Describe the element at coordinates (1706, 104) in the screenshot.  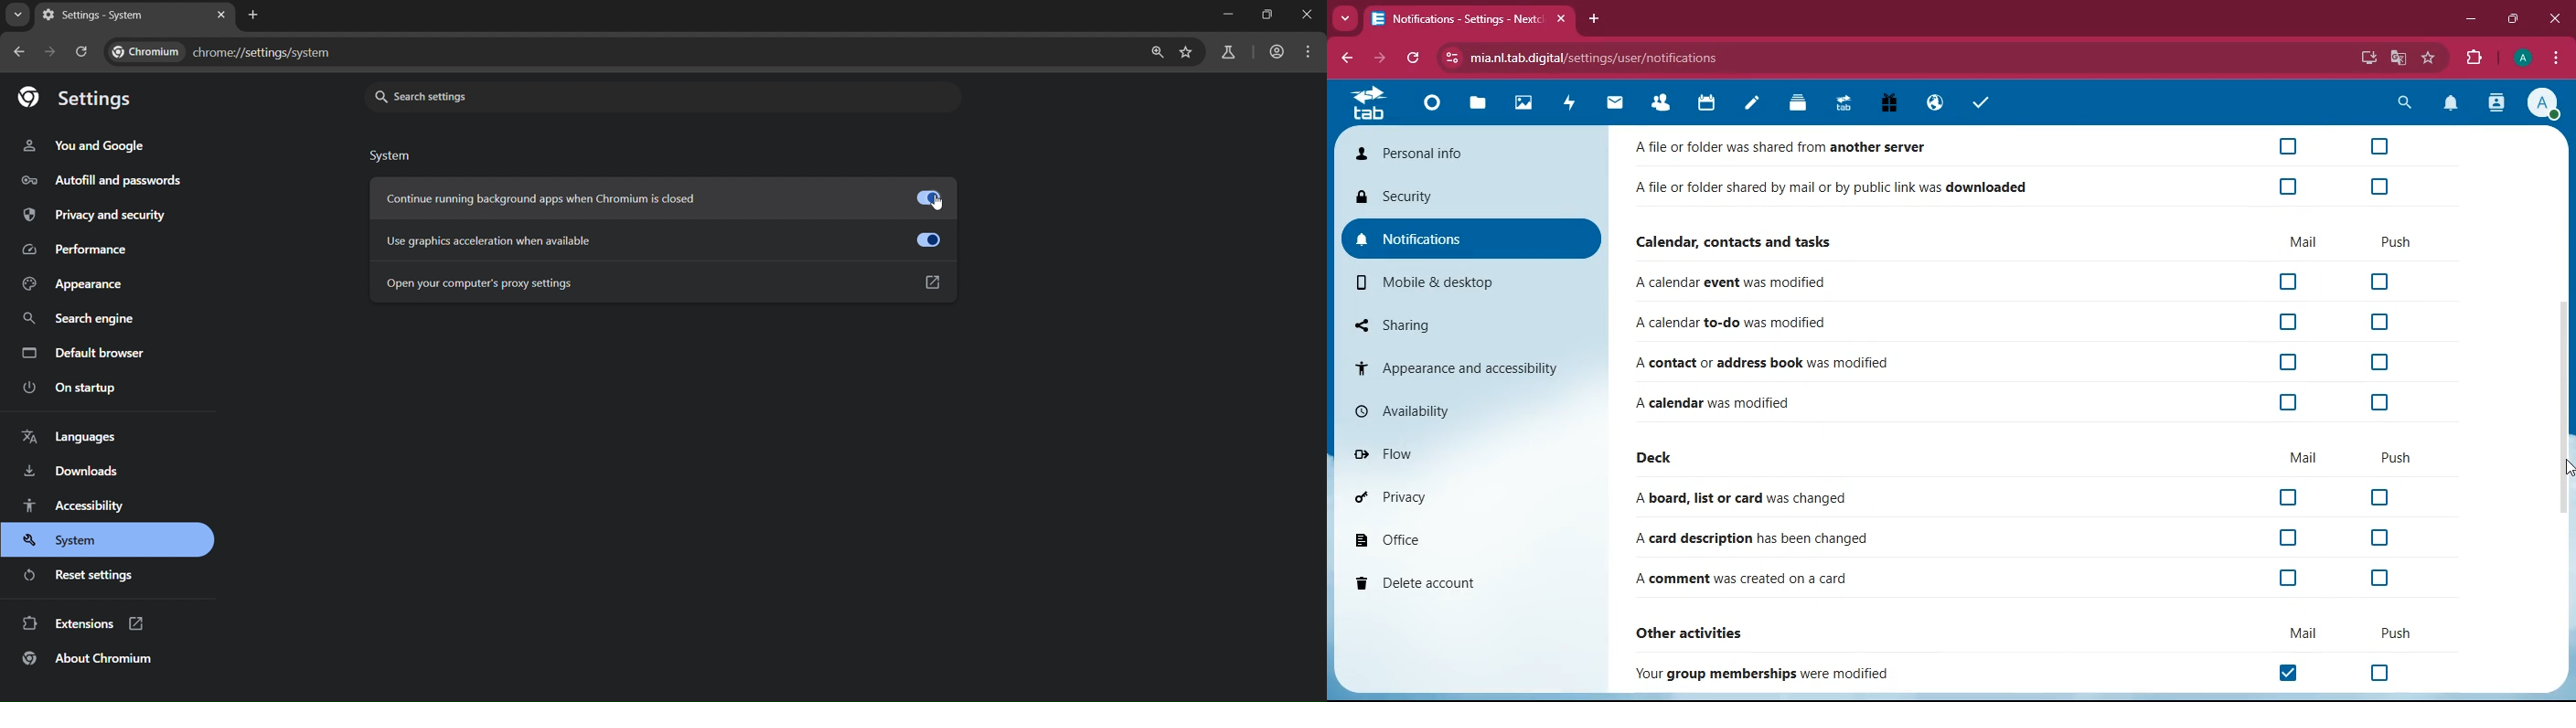
I see `calendar` at that location.